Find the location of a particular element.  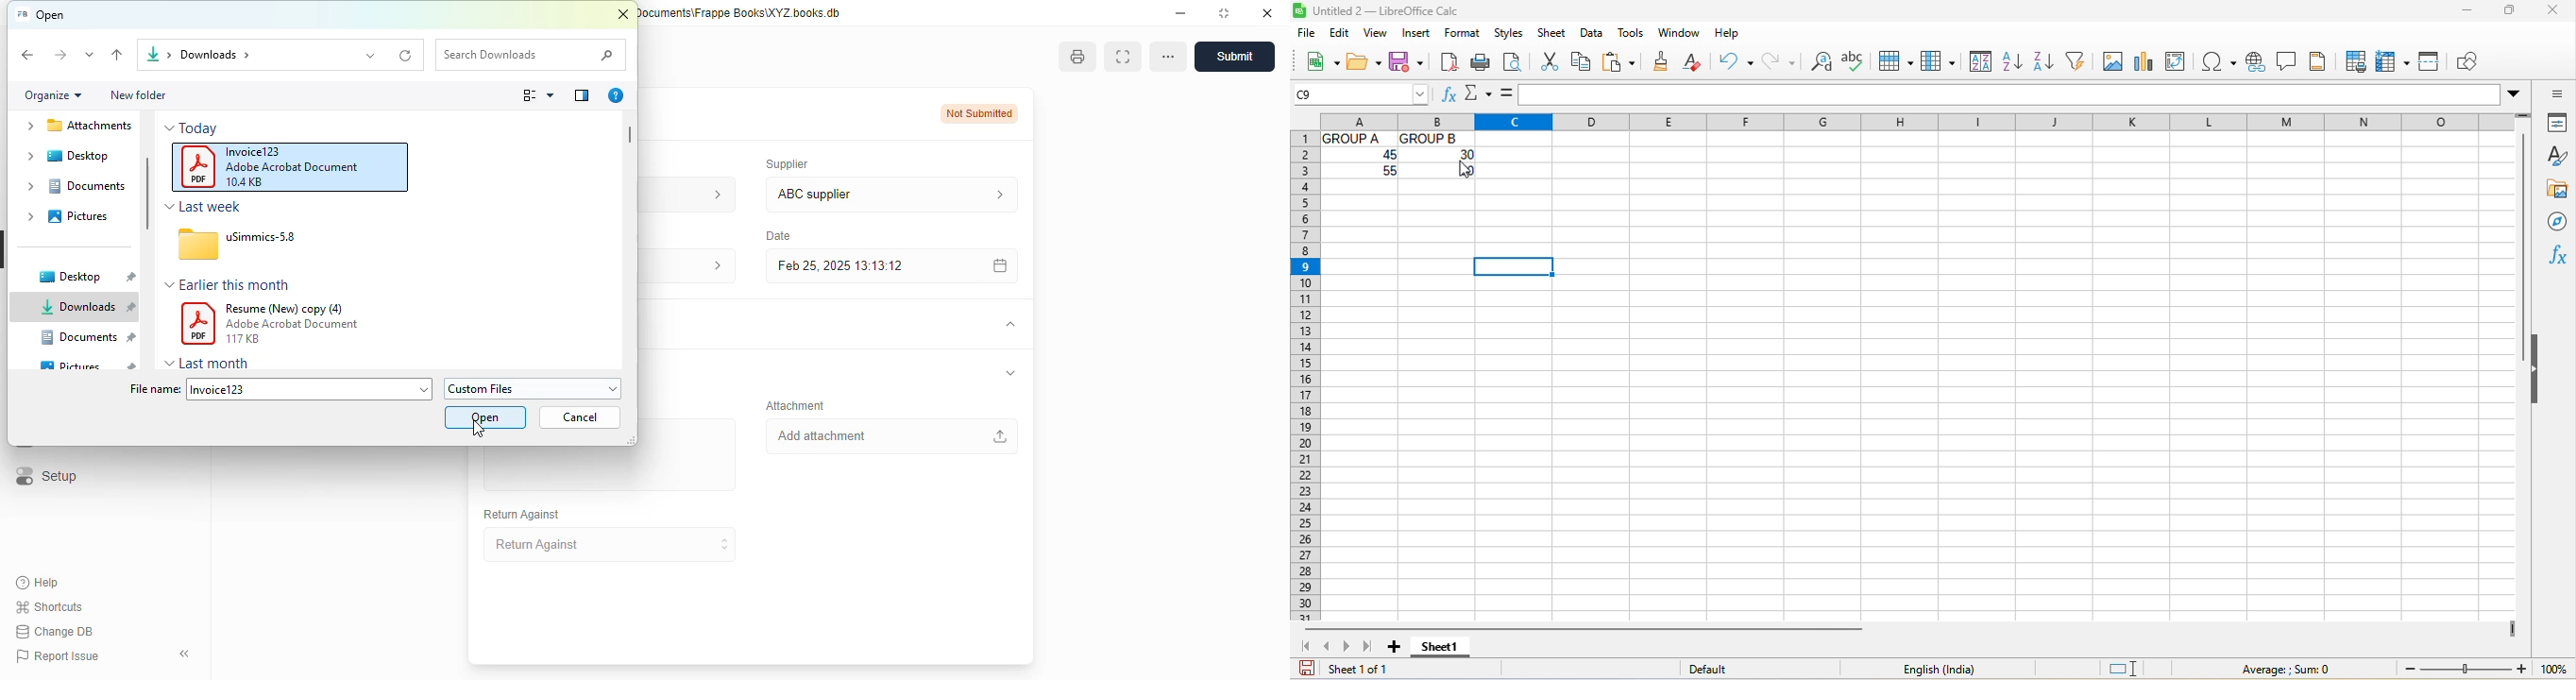

split window is located at coordinates (2431, 63).